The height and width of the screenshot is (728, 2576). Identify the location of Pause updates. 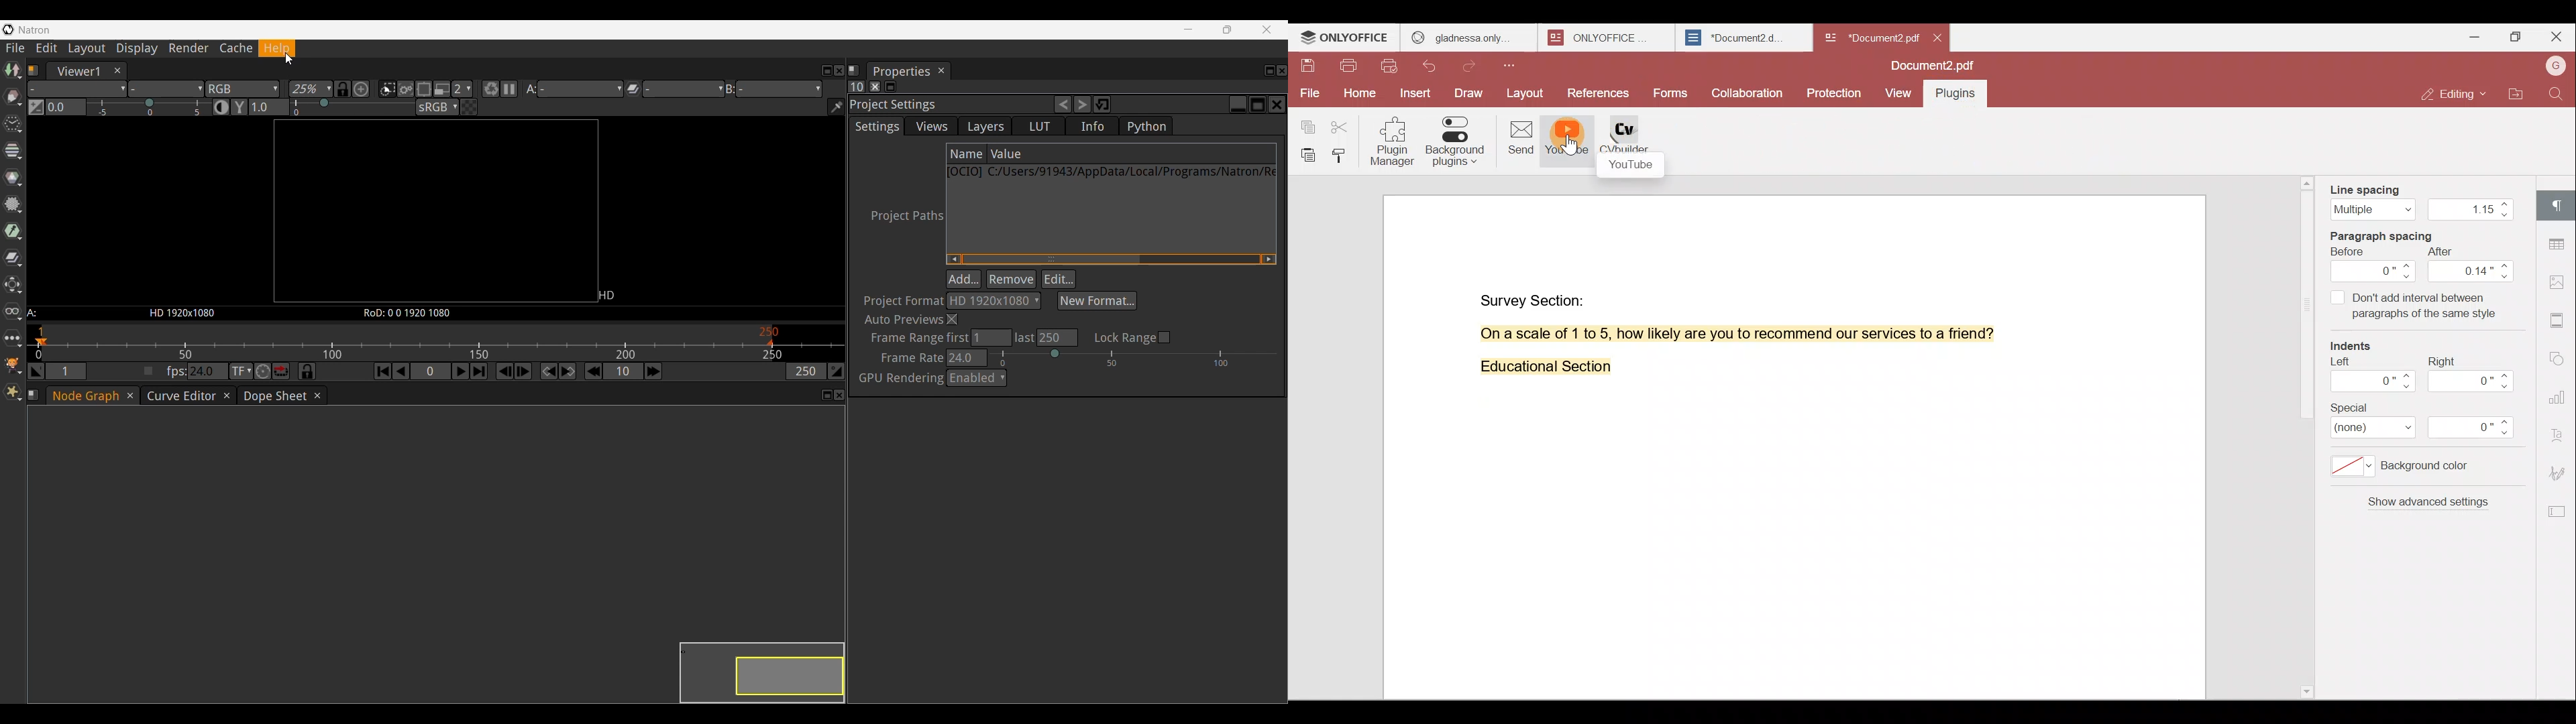
(508, 89).